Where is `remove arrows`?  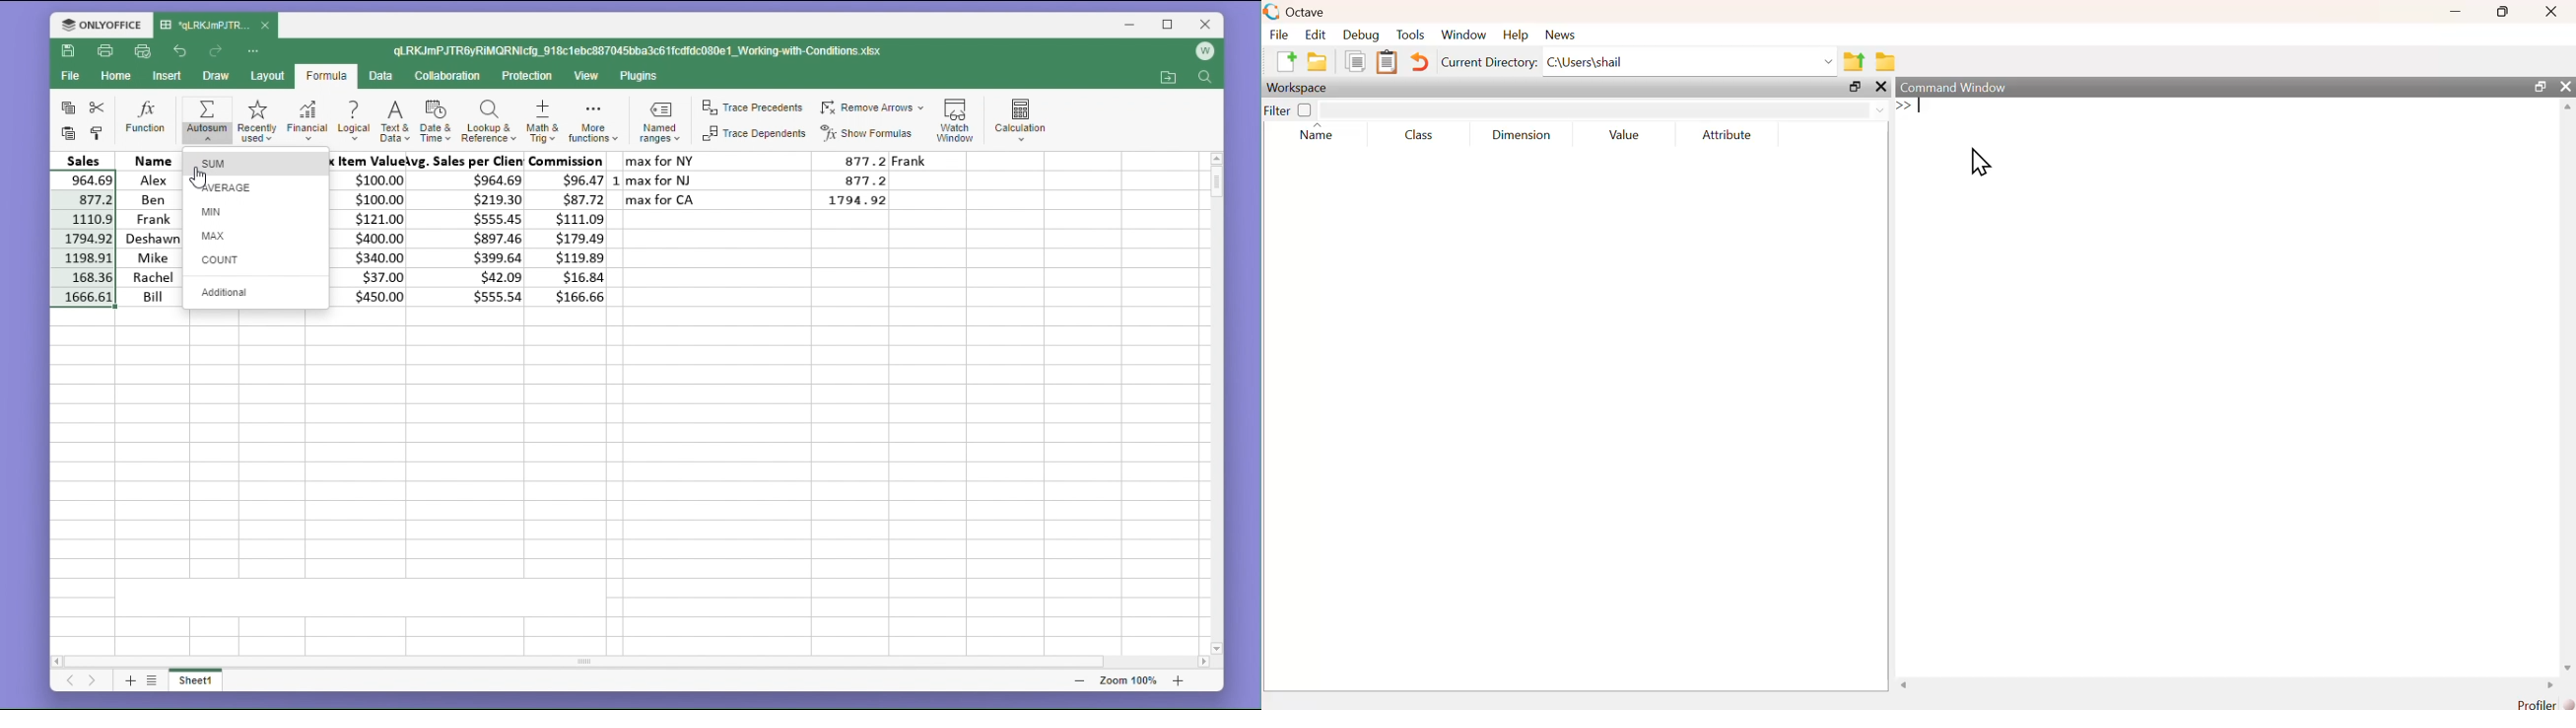 remove arrows is located at coordinates (872, 105).